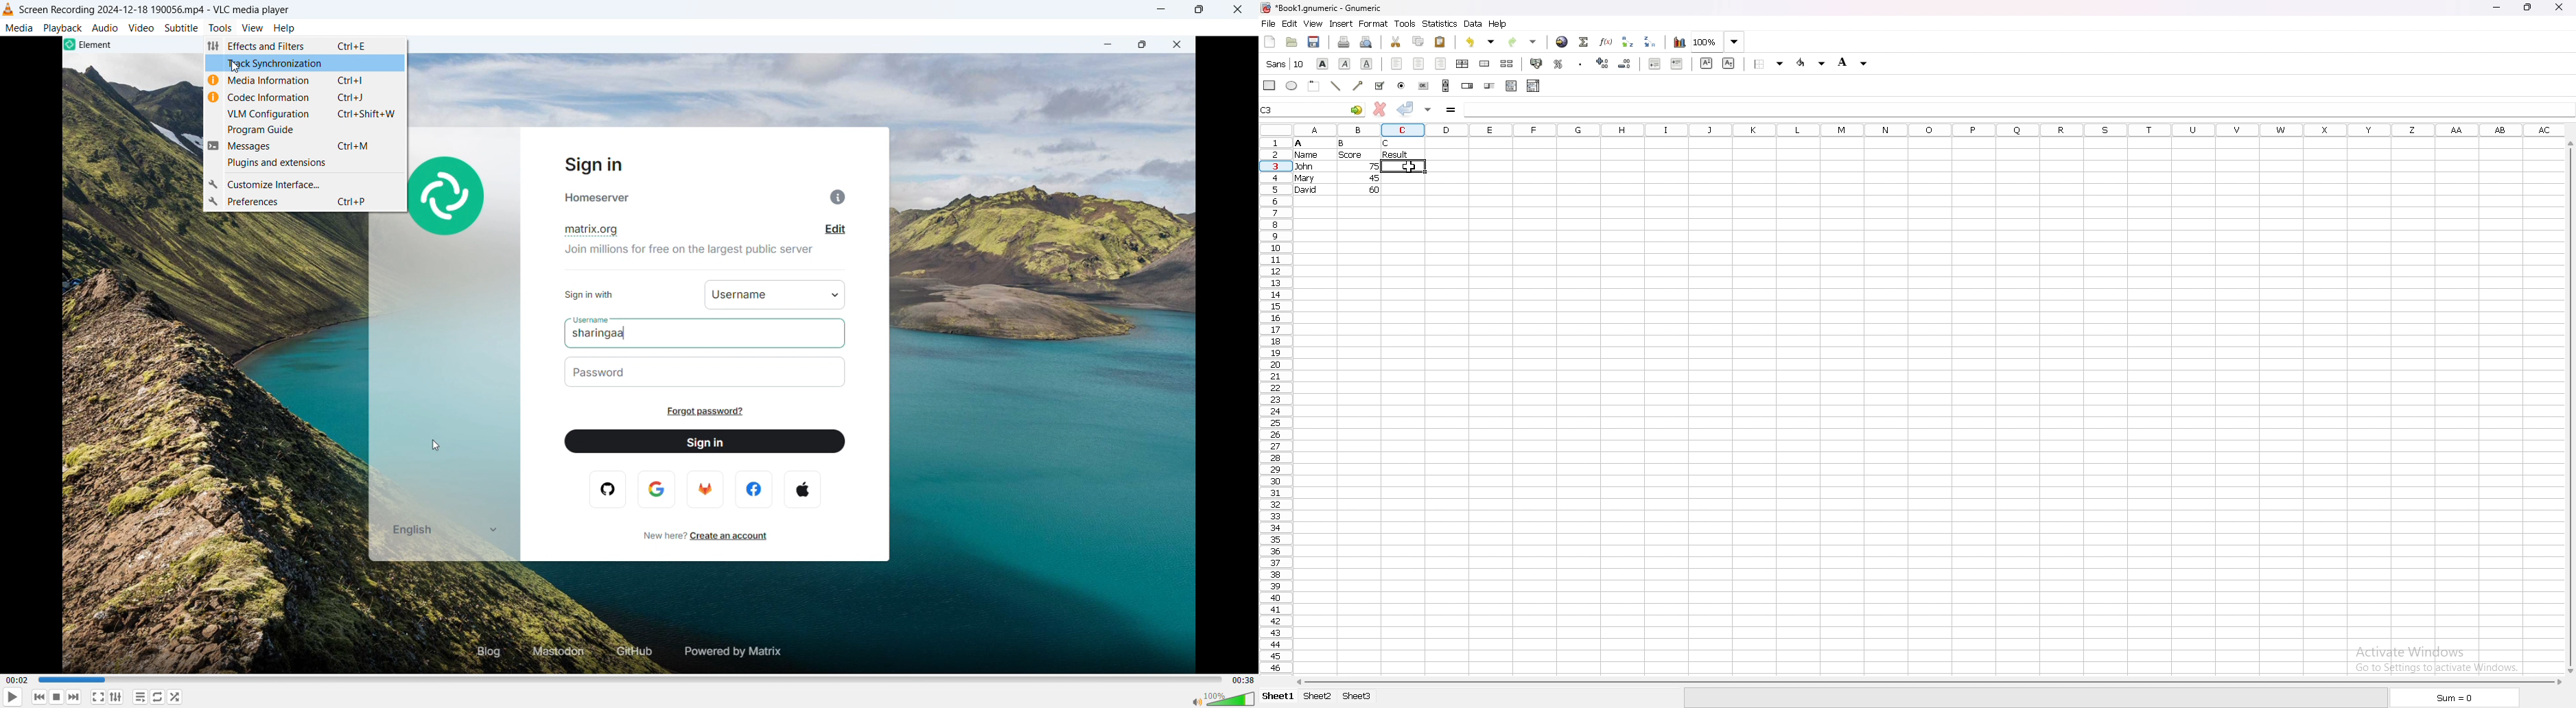 This screenshot has width=2576, height=728. What do you see at coordinates (140, 698) in the screenshot?
I see `toggle playlist` at bounding box center [140, 698].